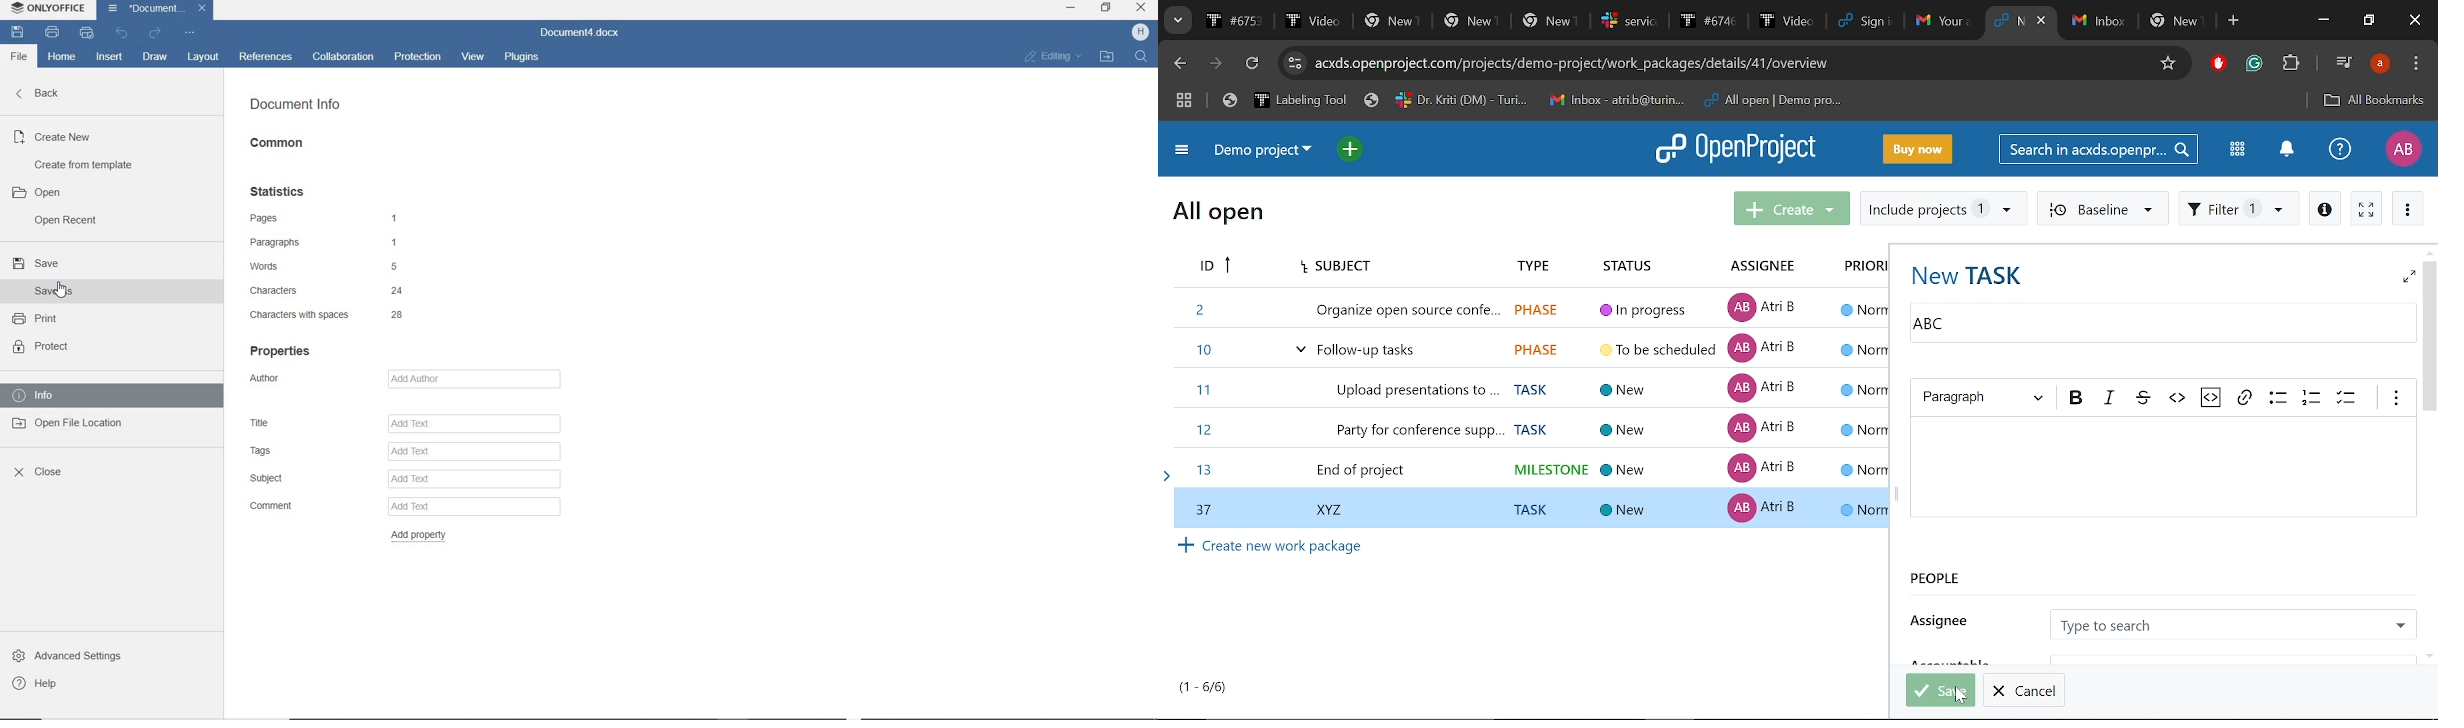 This screenshot has height=728, width=2464. Describe the element at coordinates (153, 34) in the screenshot. I see `redo` at that location.